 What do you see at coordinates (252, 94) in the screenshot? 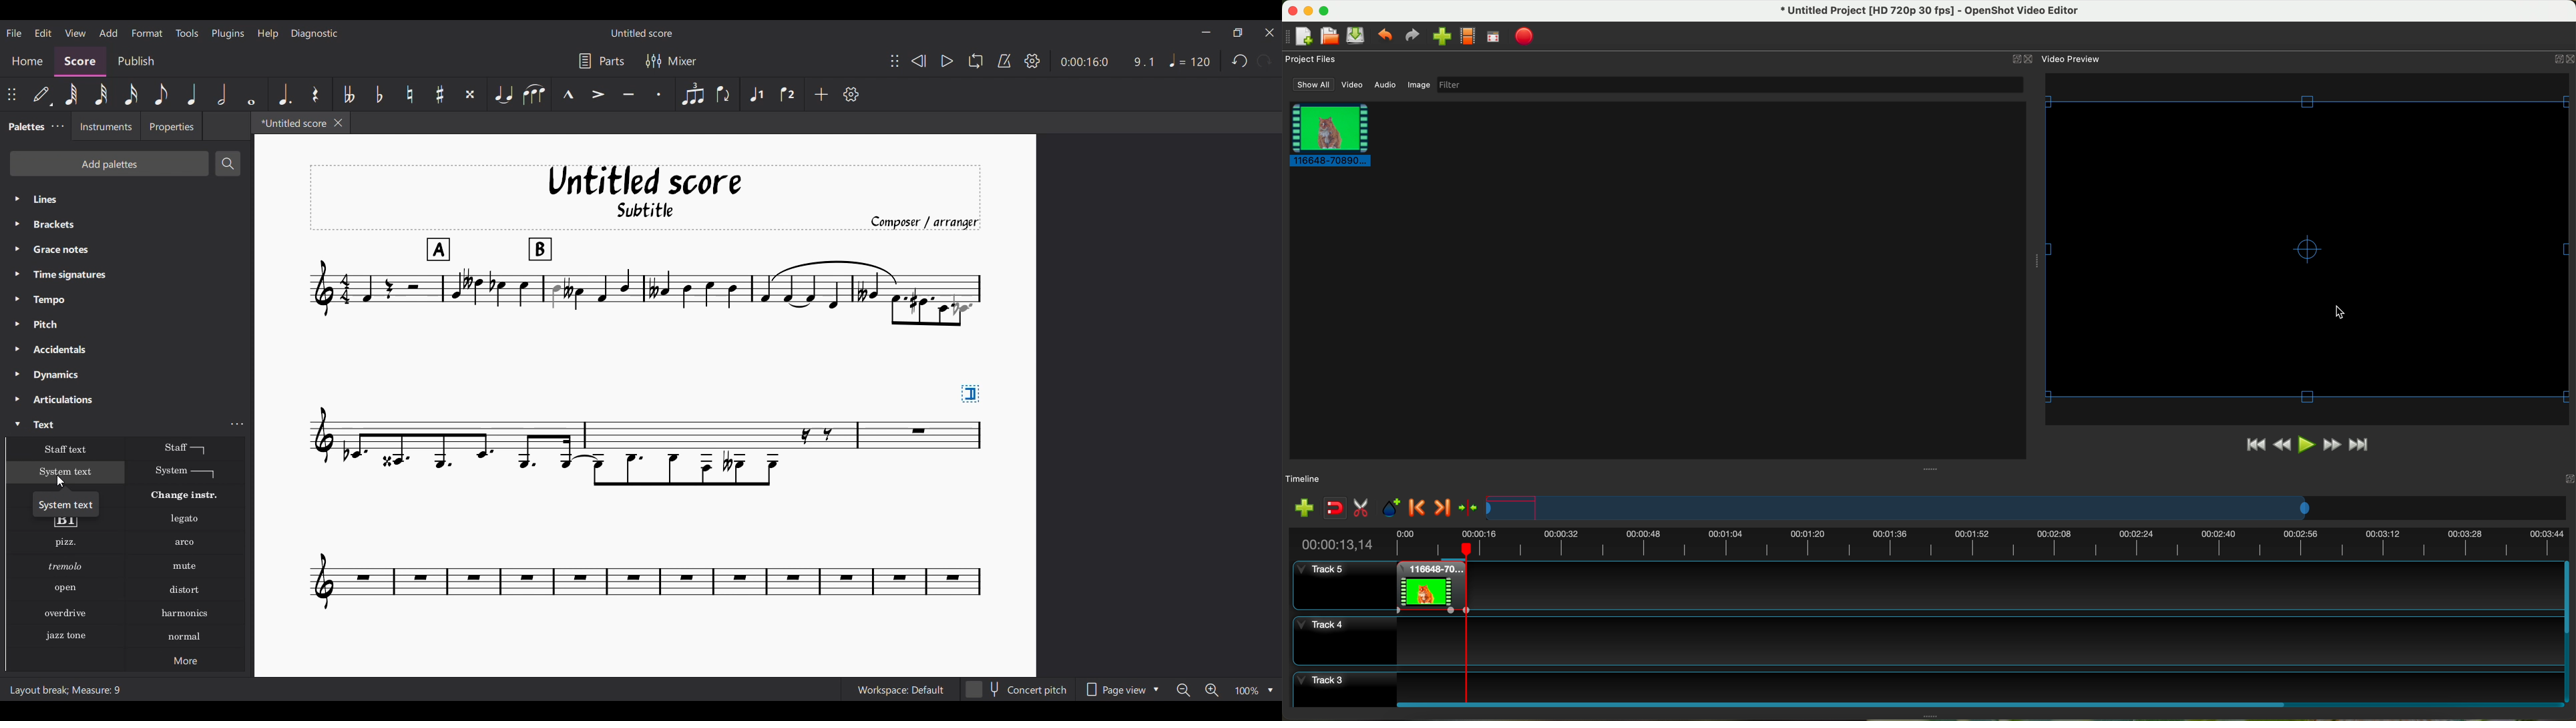
I see `Whole note` at bounding box center [252, 94].